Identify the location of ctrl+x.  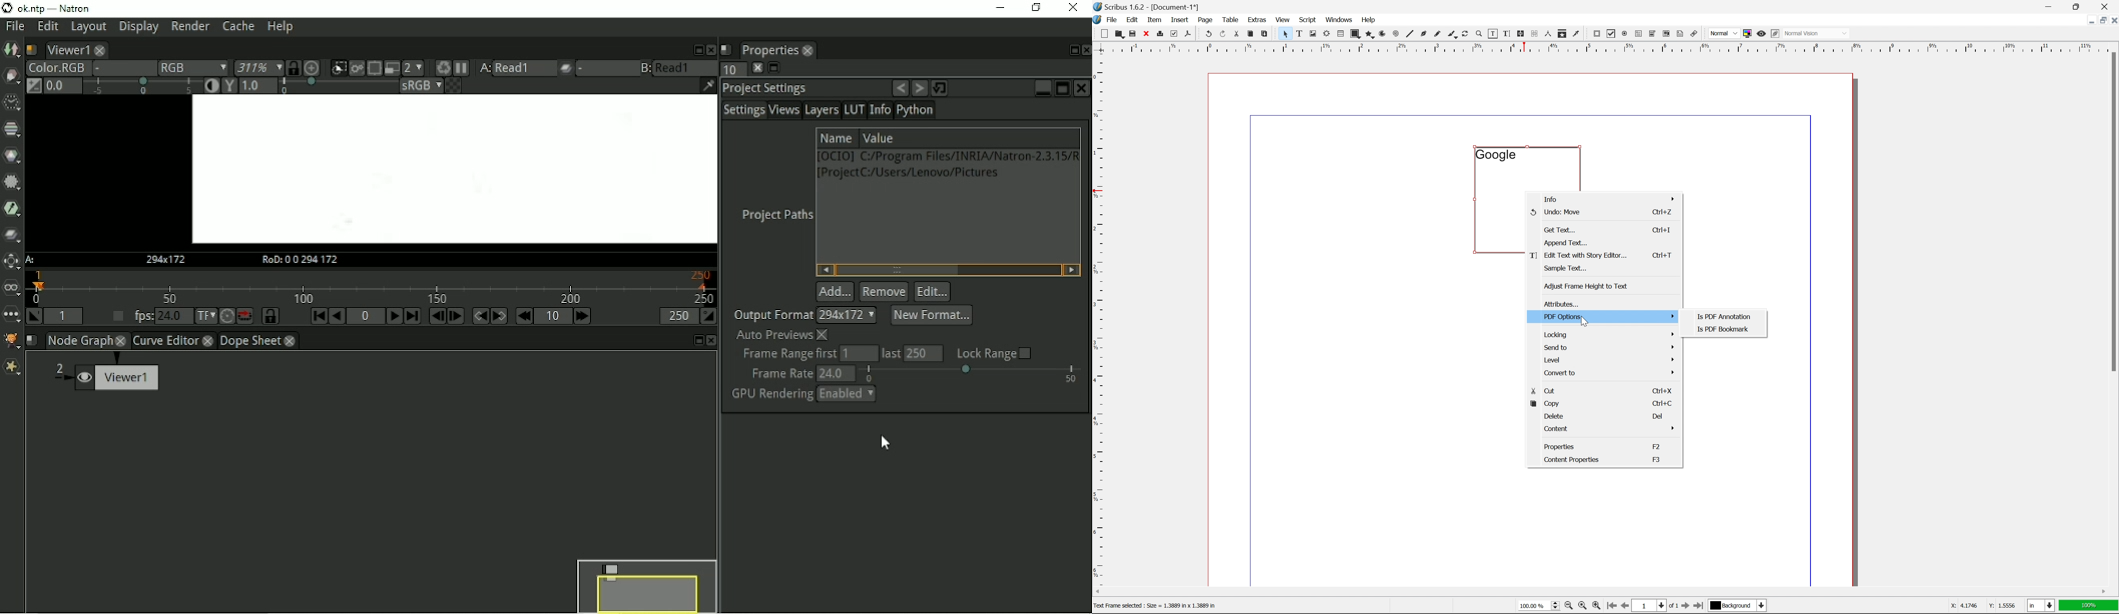
(1661, 389).